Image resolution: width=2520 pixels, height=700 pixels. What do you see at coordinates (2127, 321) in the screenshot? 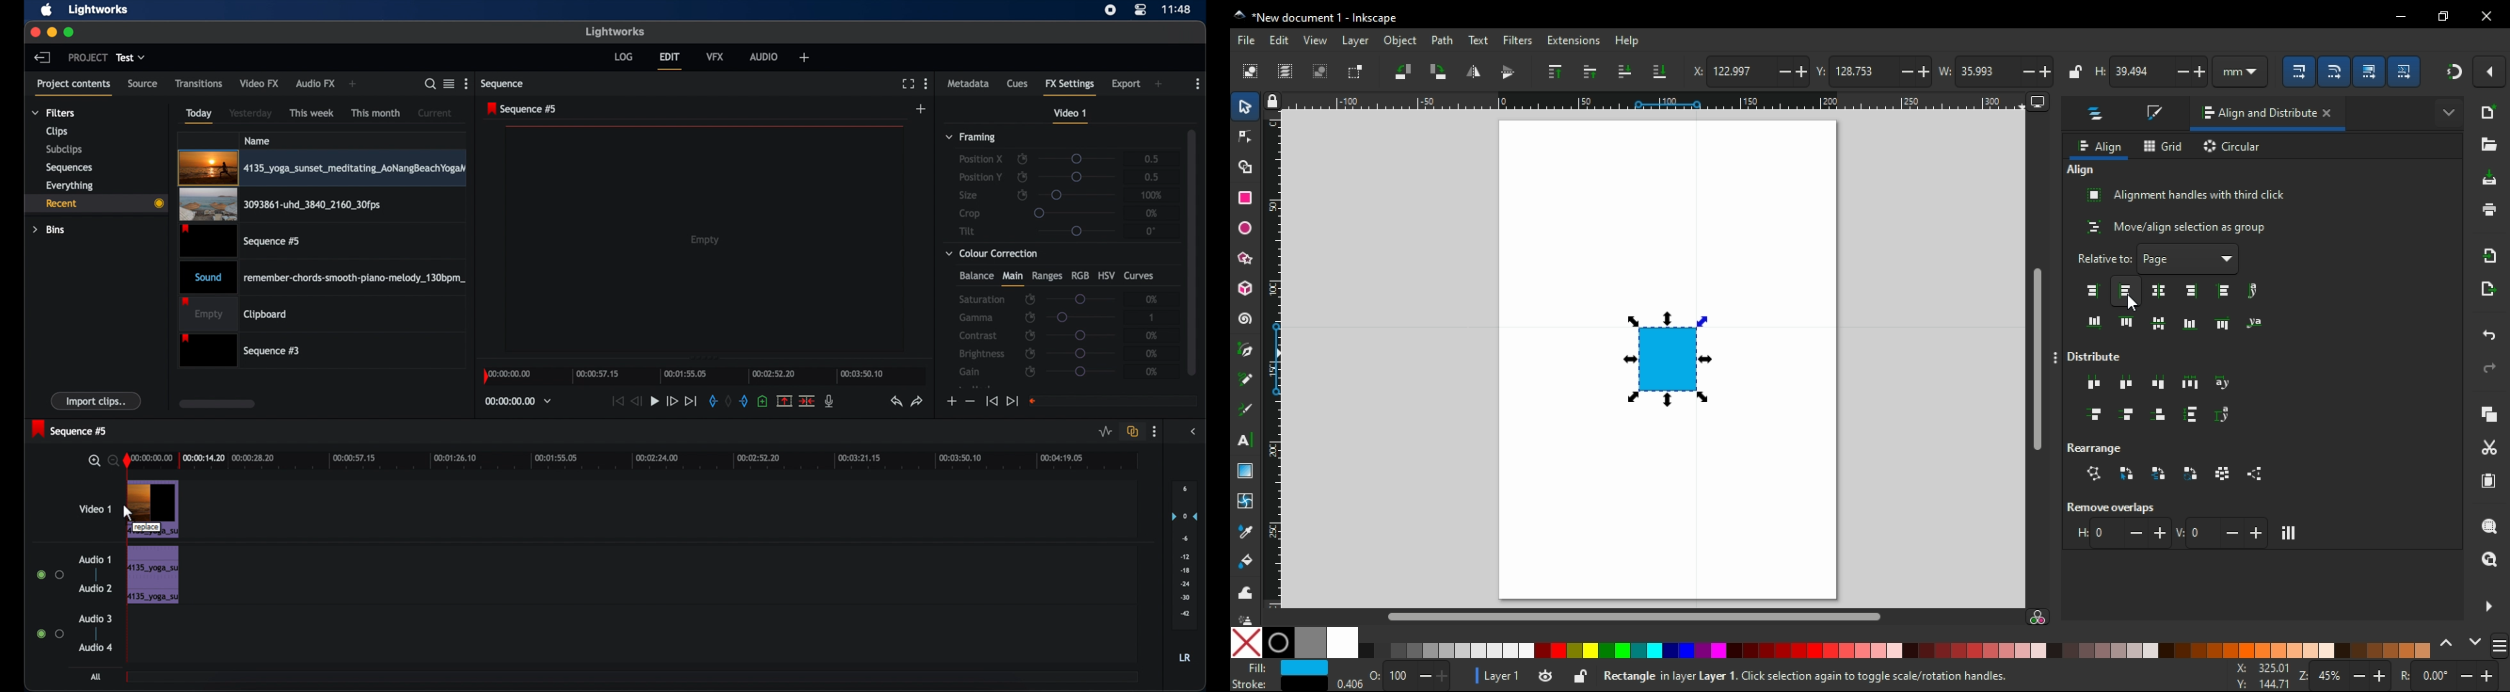
I see `align top edges` at bounding box center [2127, 321].